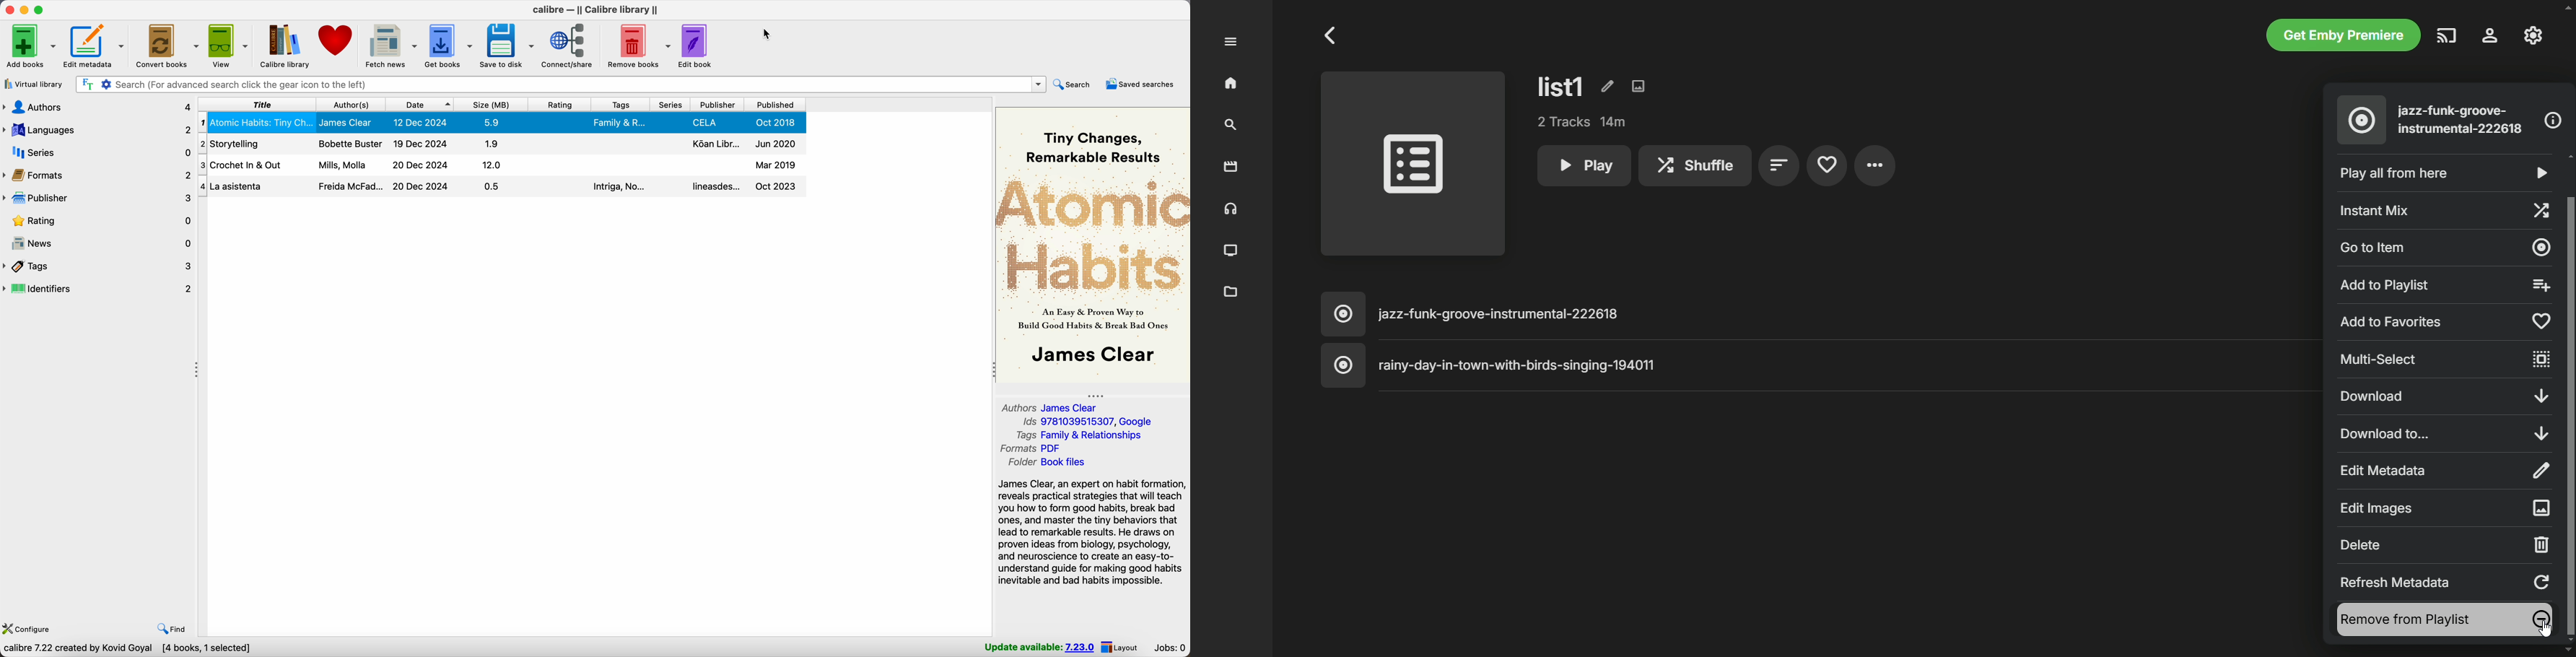 This screenshot has height=672, width=2576. What do you see at coordinates (2443, 322) in the screenshot?
I see `add to favorites` at bounding box center [2443, 322].